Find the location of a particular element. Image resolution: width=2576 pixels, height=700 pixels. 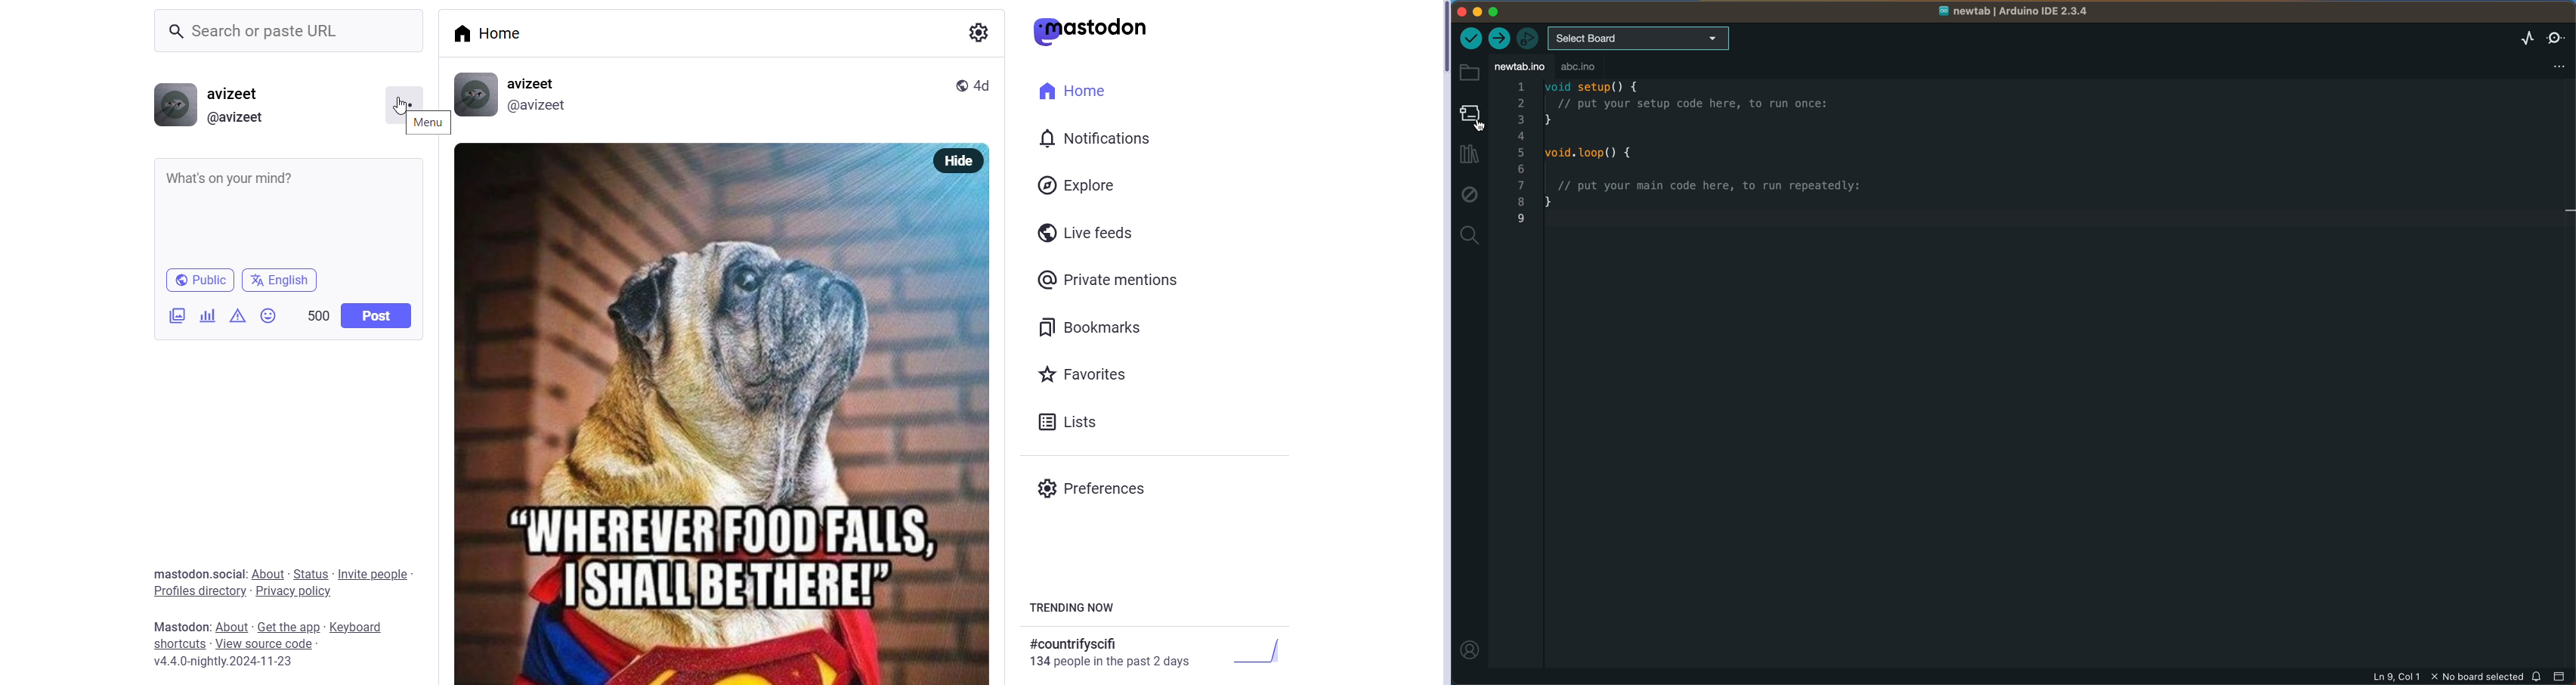

favourites is located at coordinates (1083, 371).